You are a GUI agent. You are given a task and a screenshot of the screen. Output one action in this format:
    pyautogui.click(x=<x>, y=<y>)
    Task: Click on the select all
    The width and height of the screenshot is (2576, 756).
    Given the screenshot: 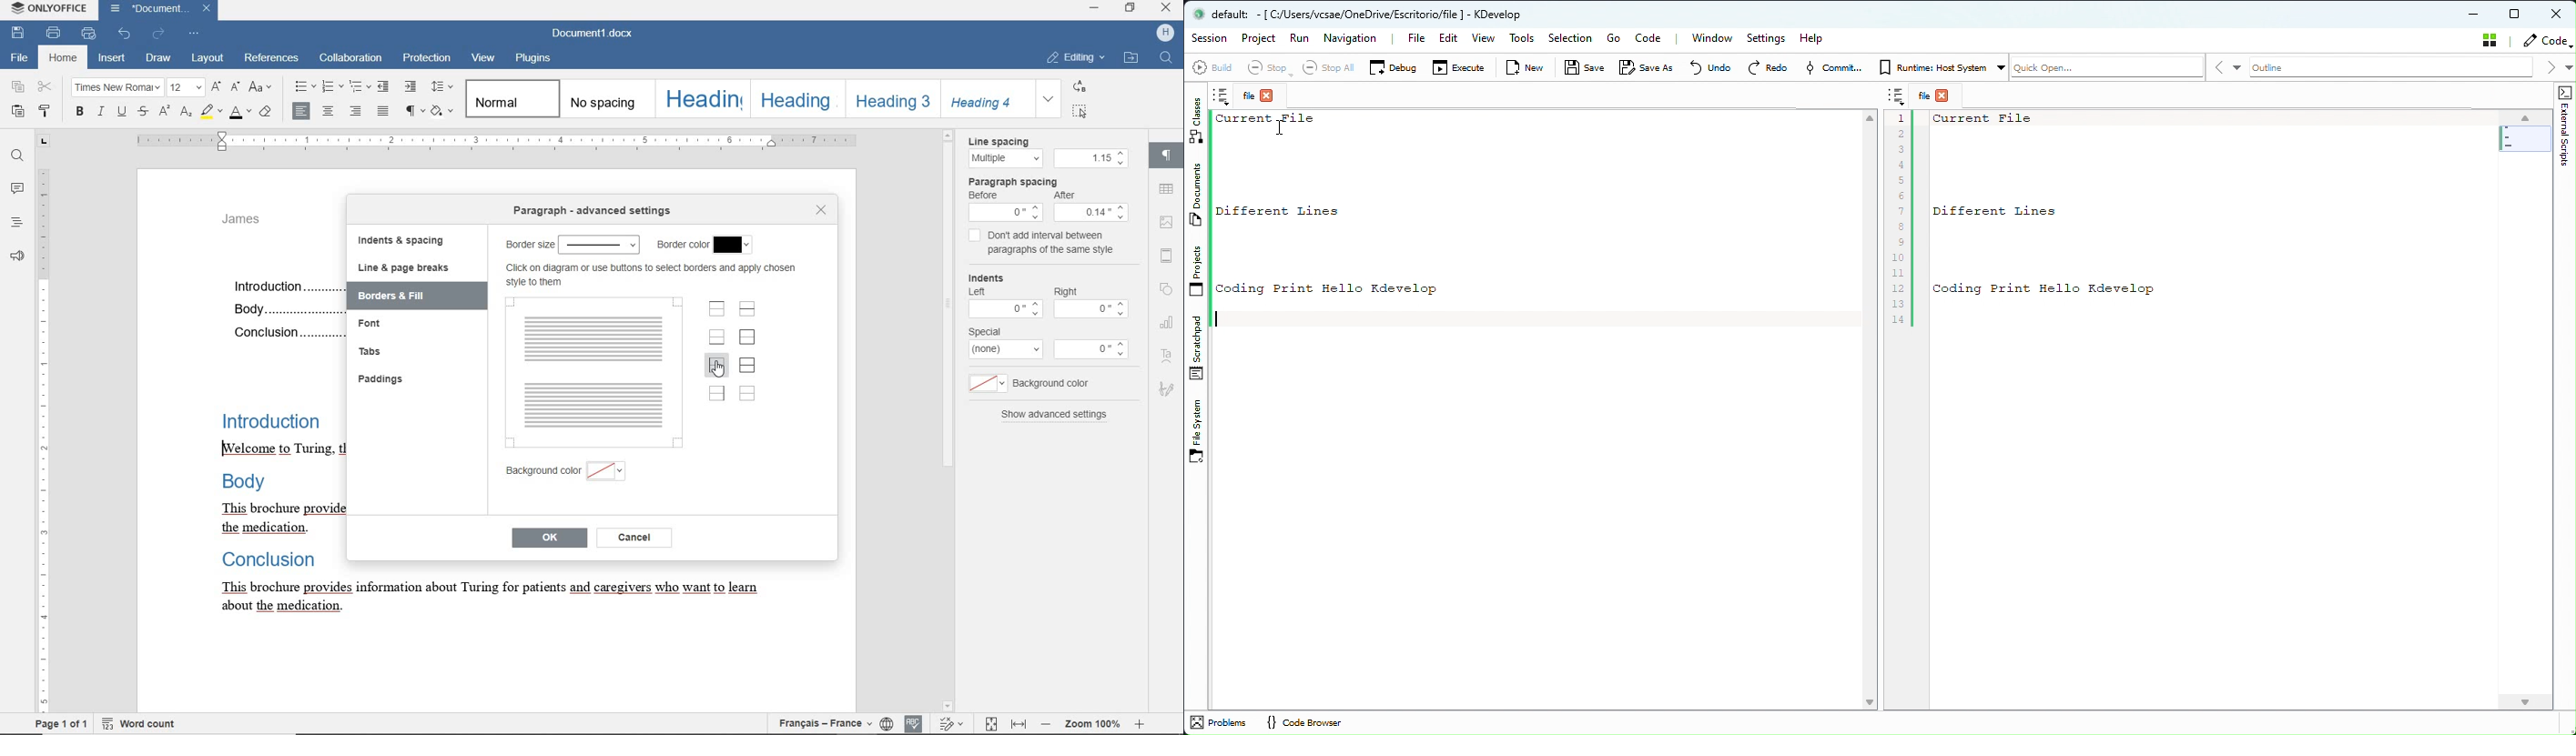 What is the action you would take?
    pyautogui.click(x=1081, y=113)
    